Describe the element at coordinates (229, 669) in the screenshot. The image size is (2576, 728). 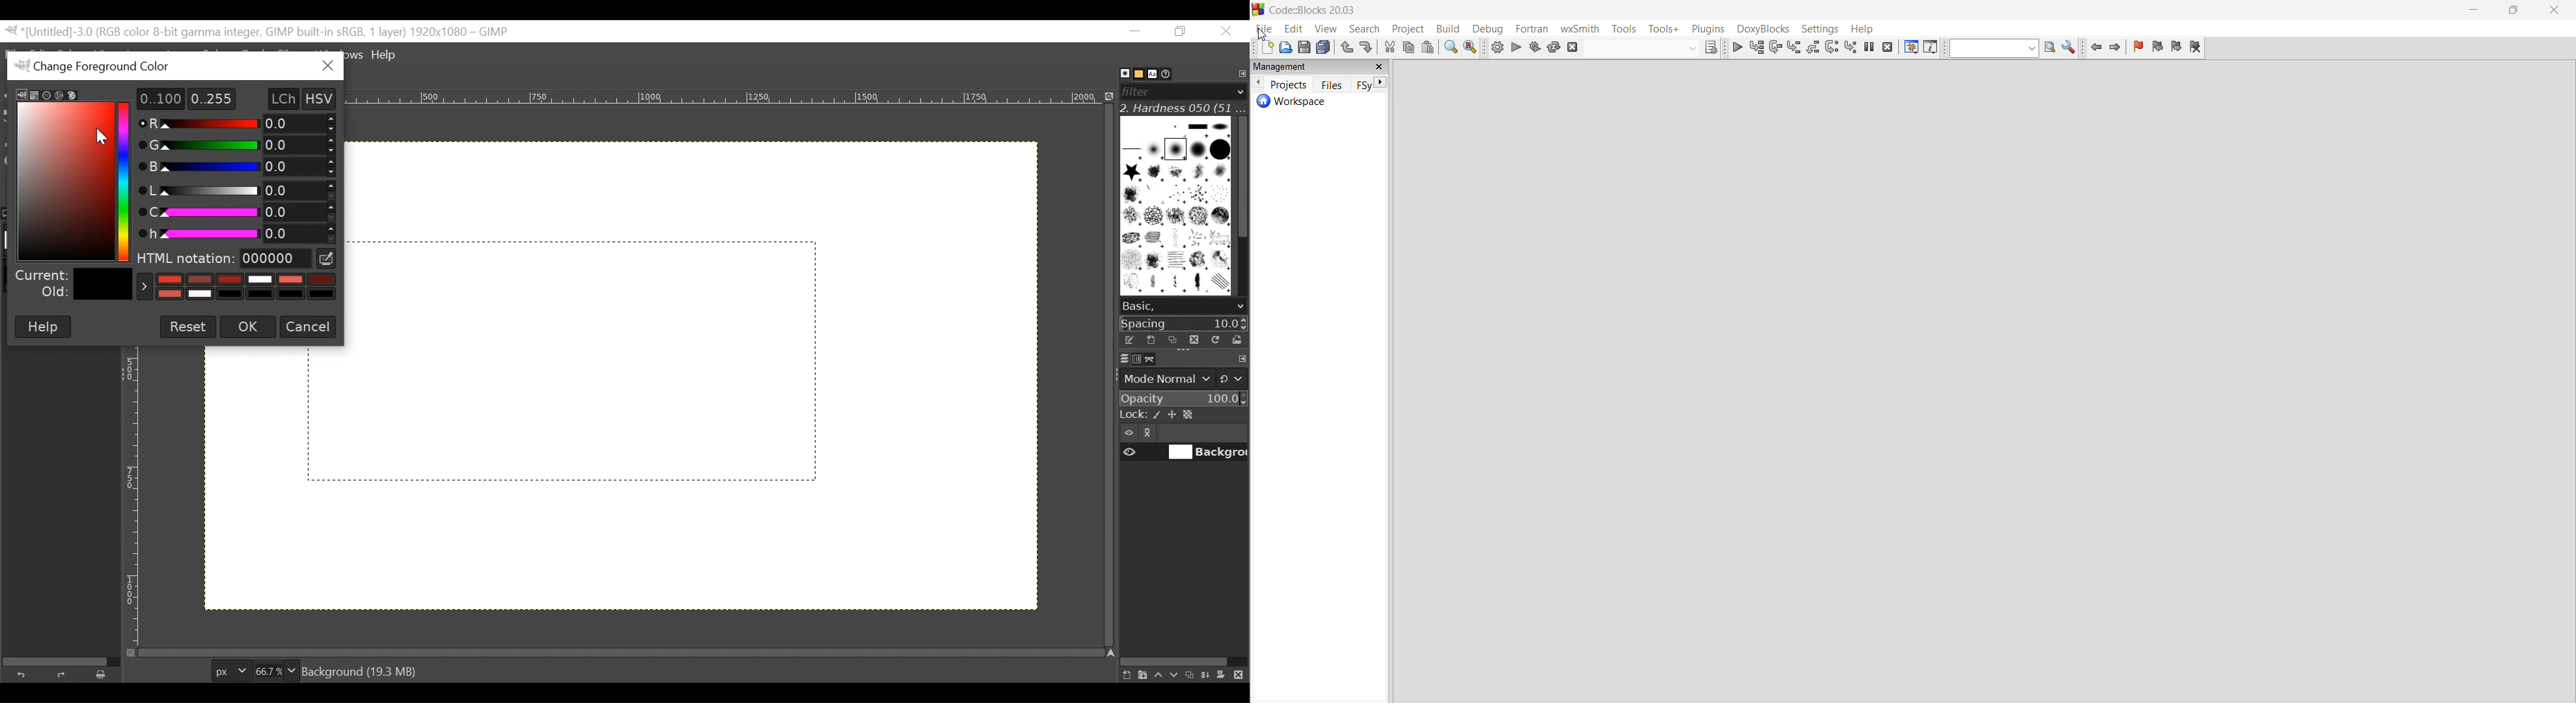
I see `Pixels` at that location.